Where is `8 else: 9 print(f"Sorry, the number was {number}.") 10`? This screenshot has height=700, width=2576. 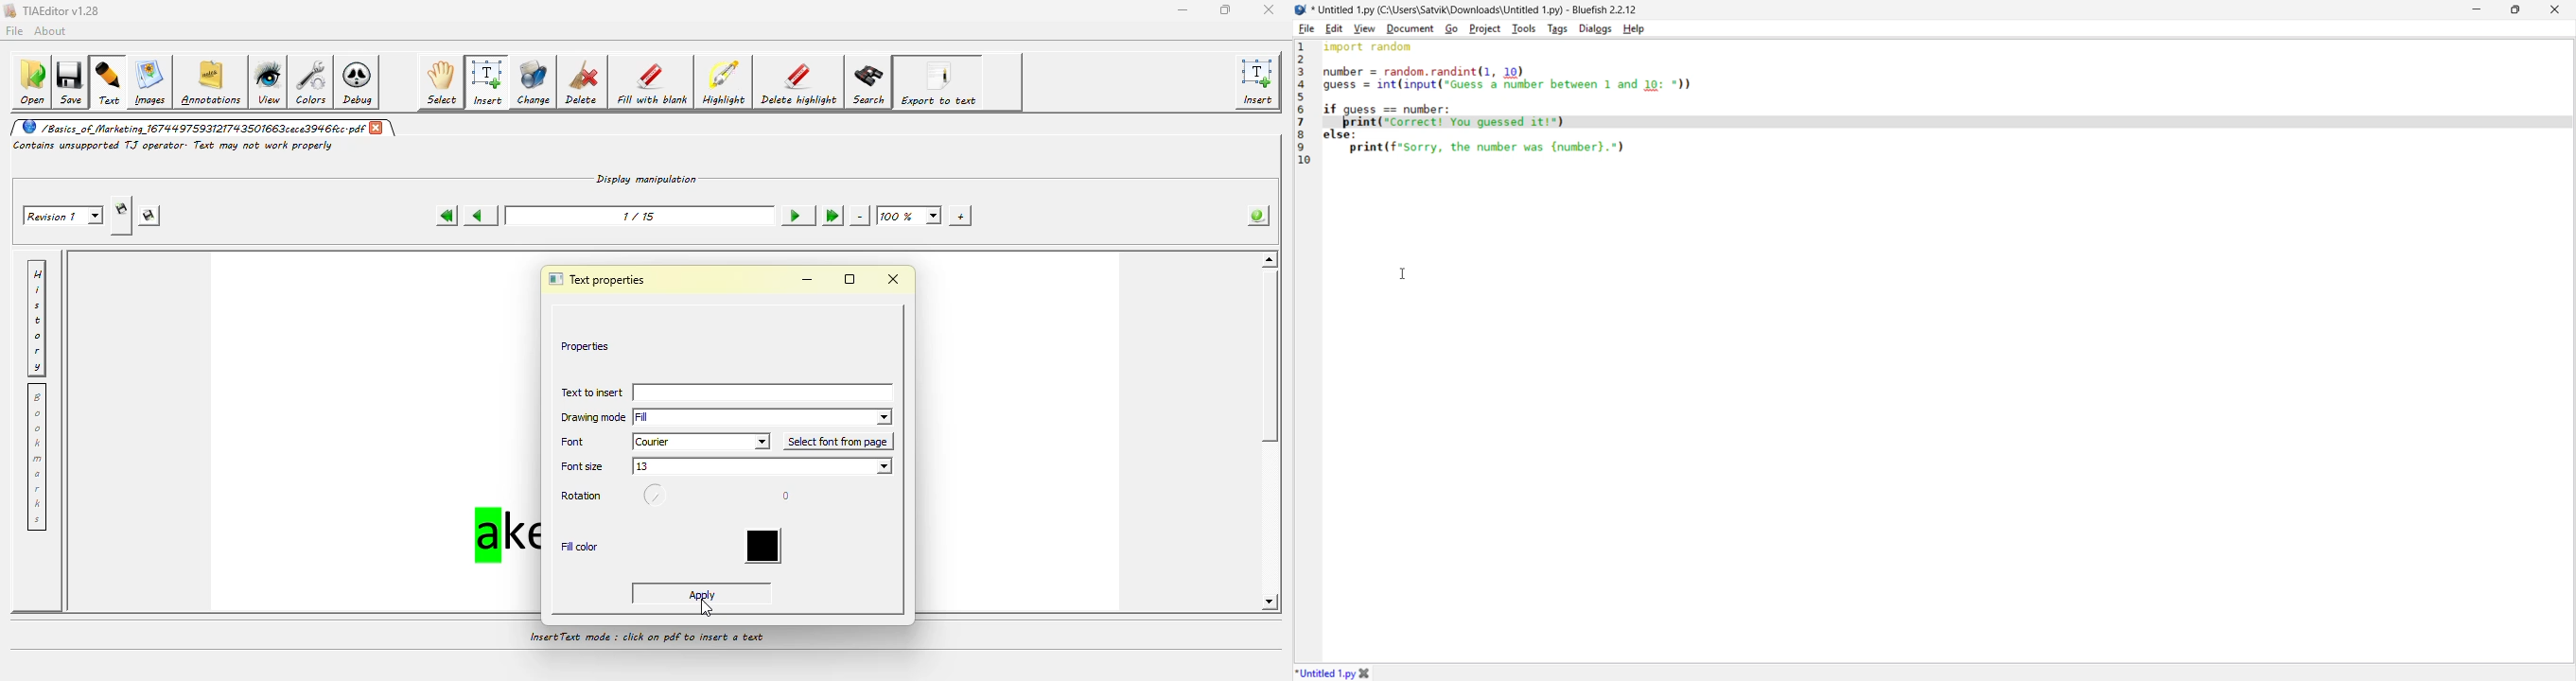 8 else: 9 print(f"Sorry, the number was {number}.") 10 is located at coordinates (1536, 152).